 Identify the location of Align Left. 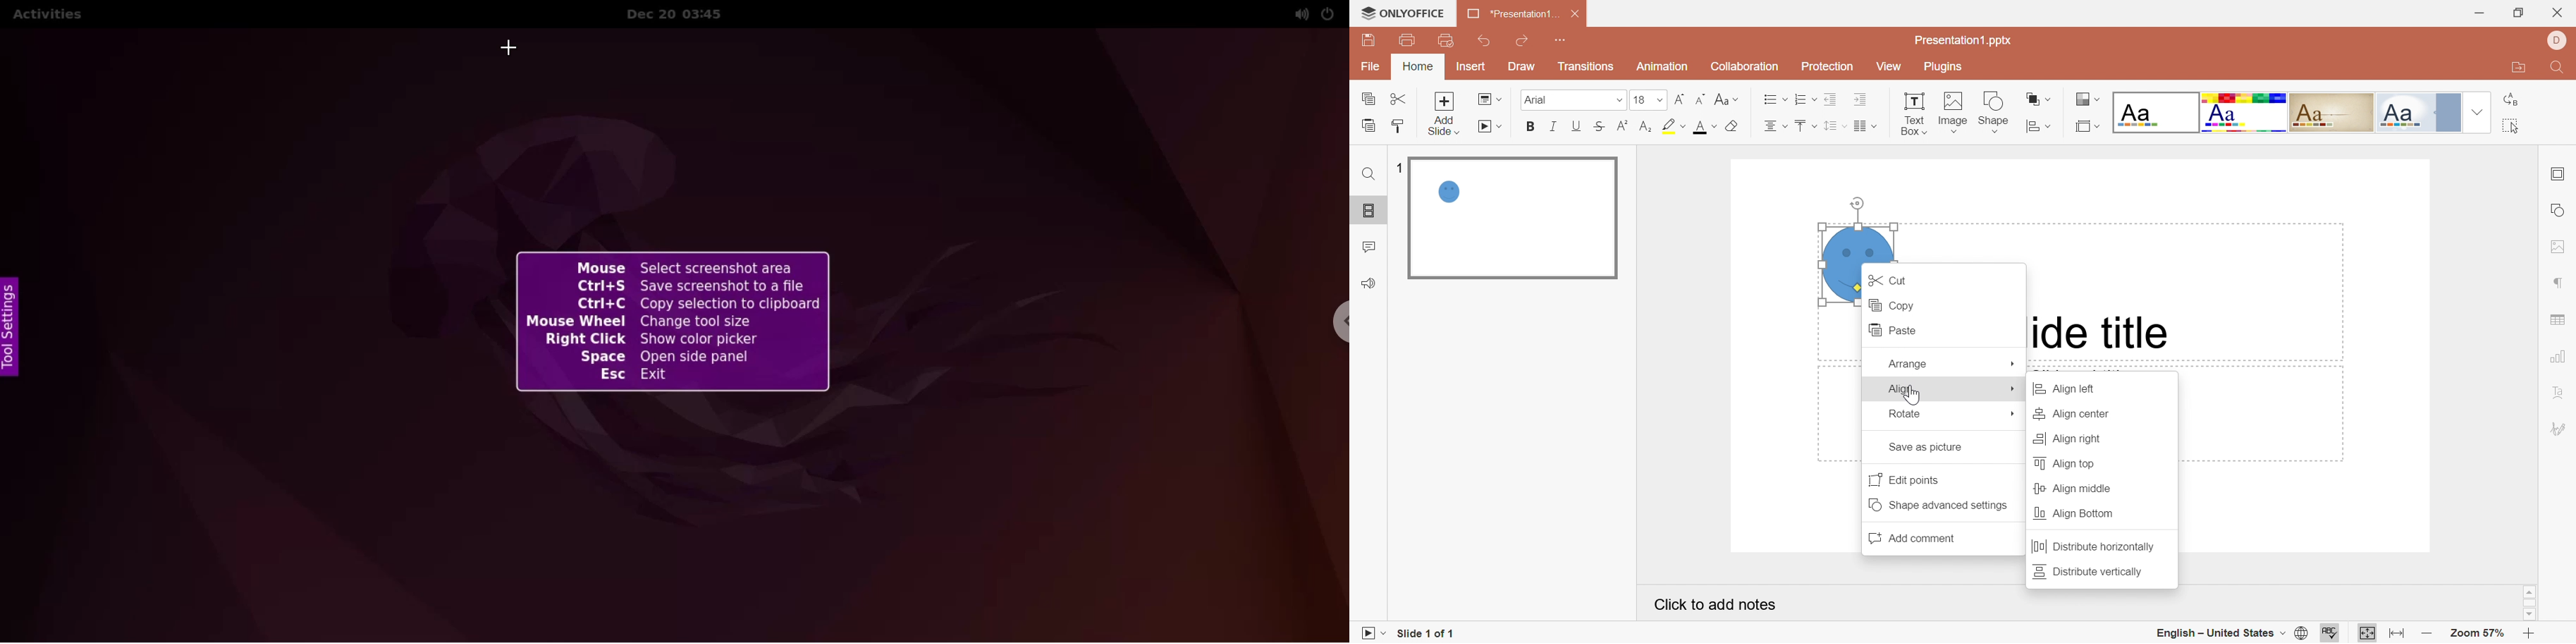
(2073, 390).